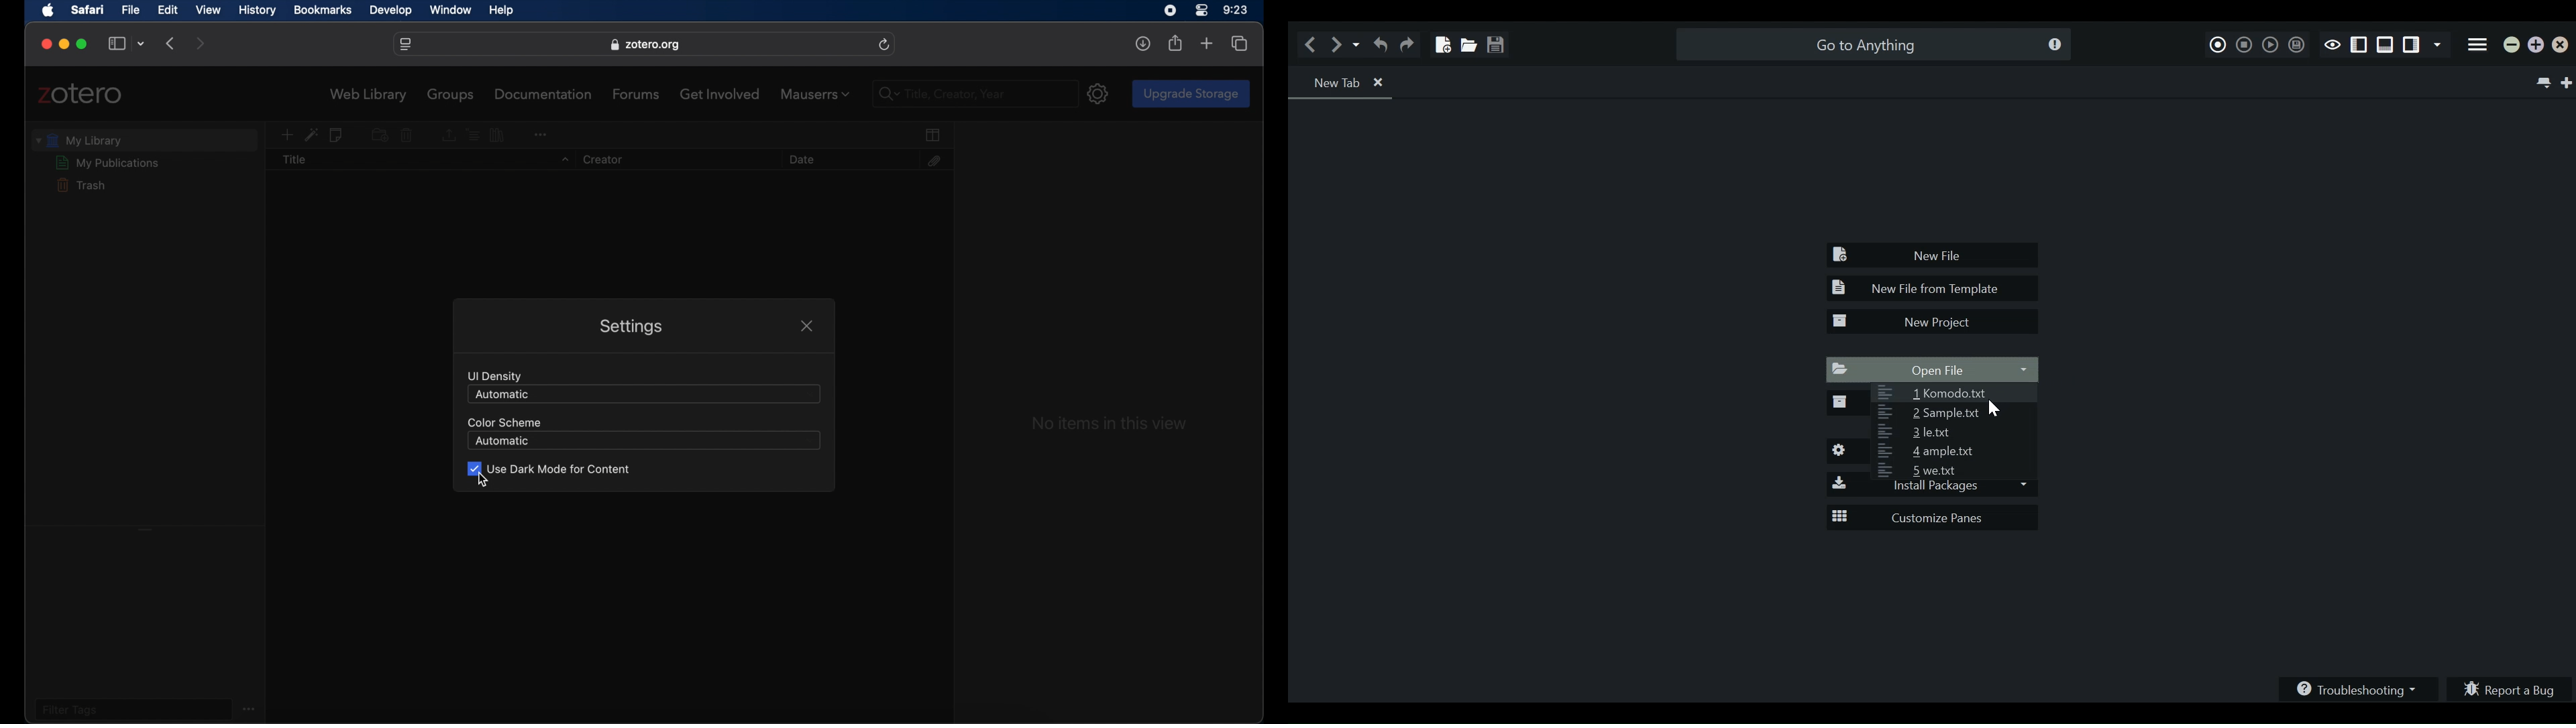 This screenshot has height=728, width=2576. I want to click on documentation, so click(545, 94).